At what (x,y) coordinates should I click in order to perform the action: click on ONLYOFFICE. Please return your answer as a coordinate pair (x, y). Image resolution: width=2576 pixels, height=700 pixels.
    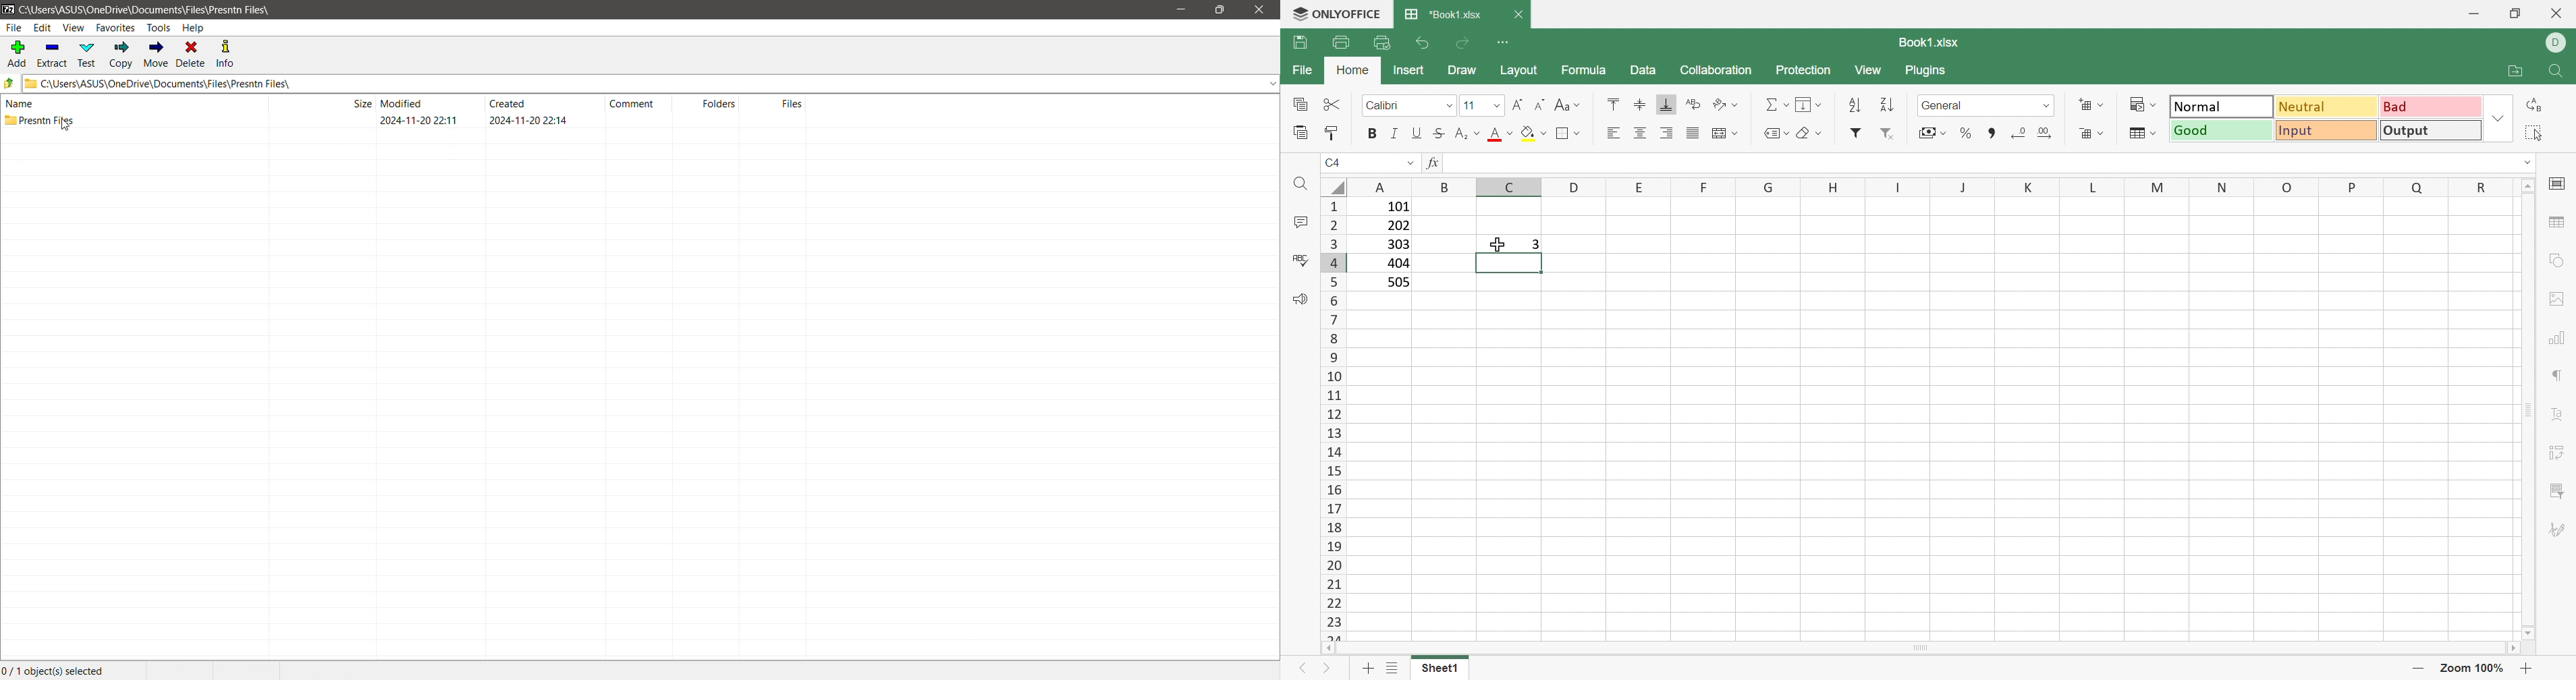
    Looking at the image, I should click on (1338, 13).